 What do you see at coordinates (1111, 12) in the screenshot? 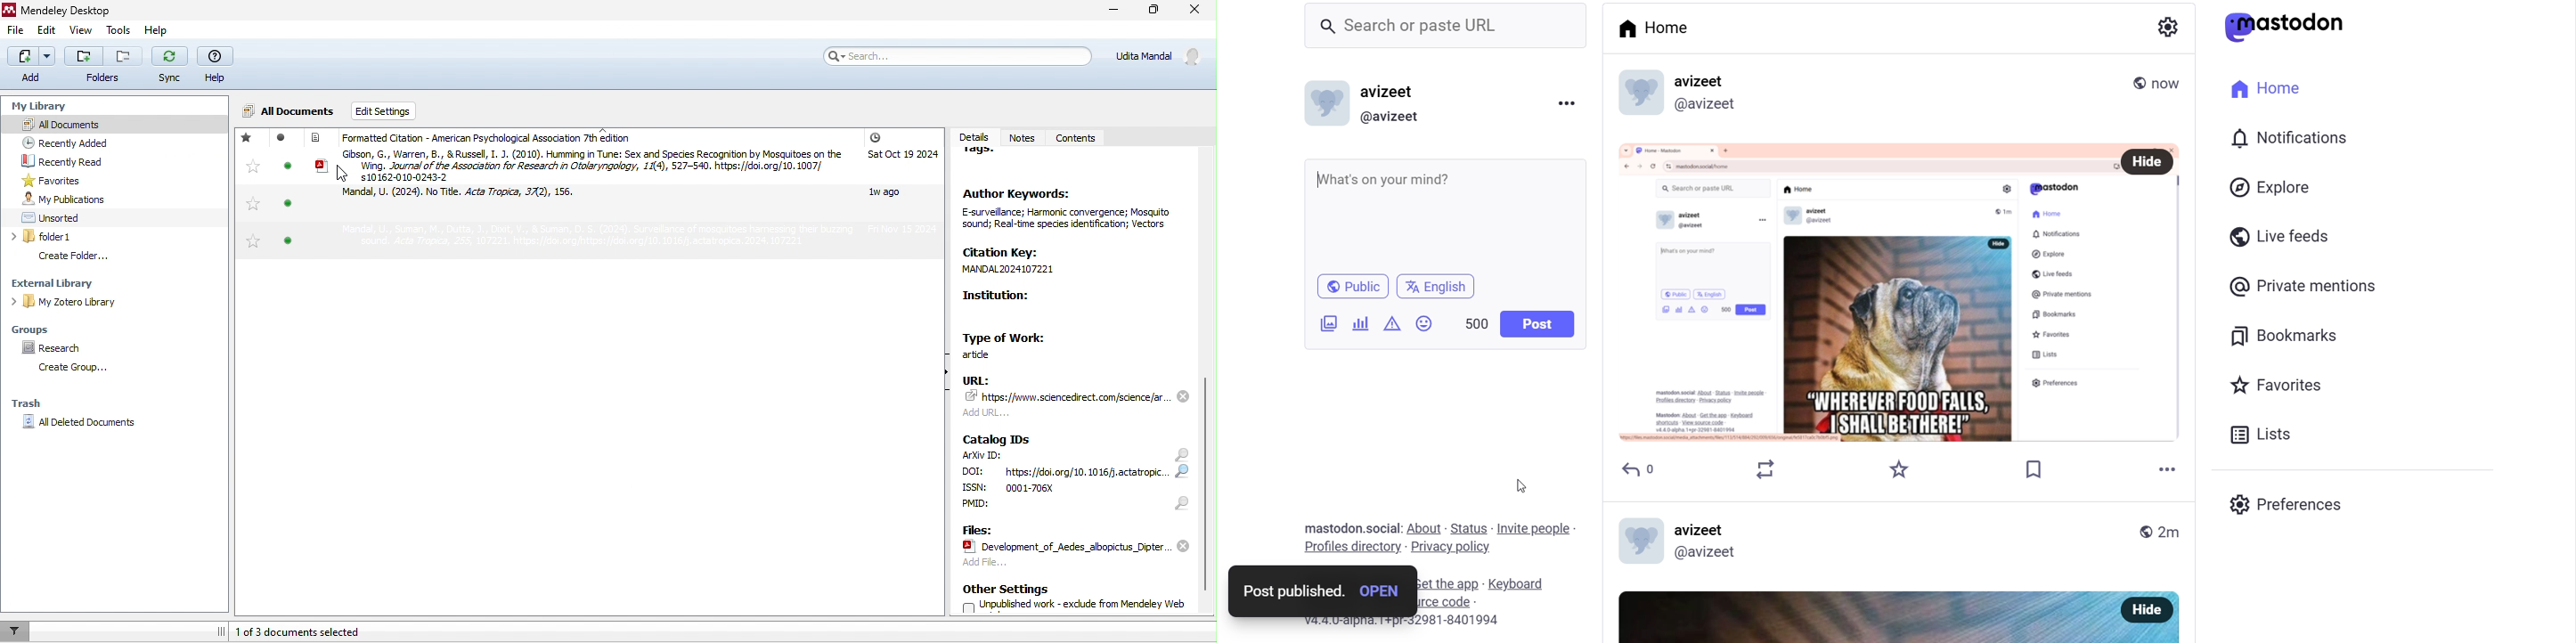
I see `minimize` at bounding box center [1111, 12].